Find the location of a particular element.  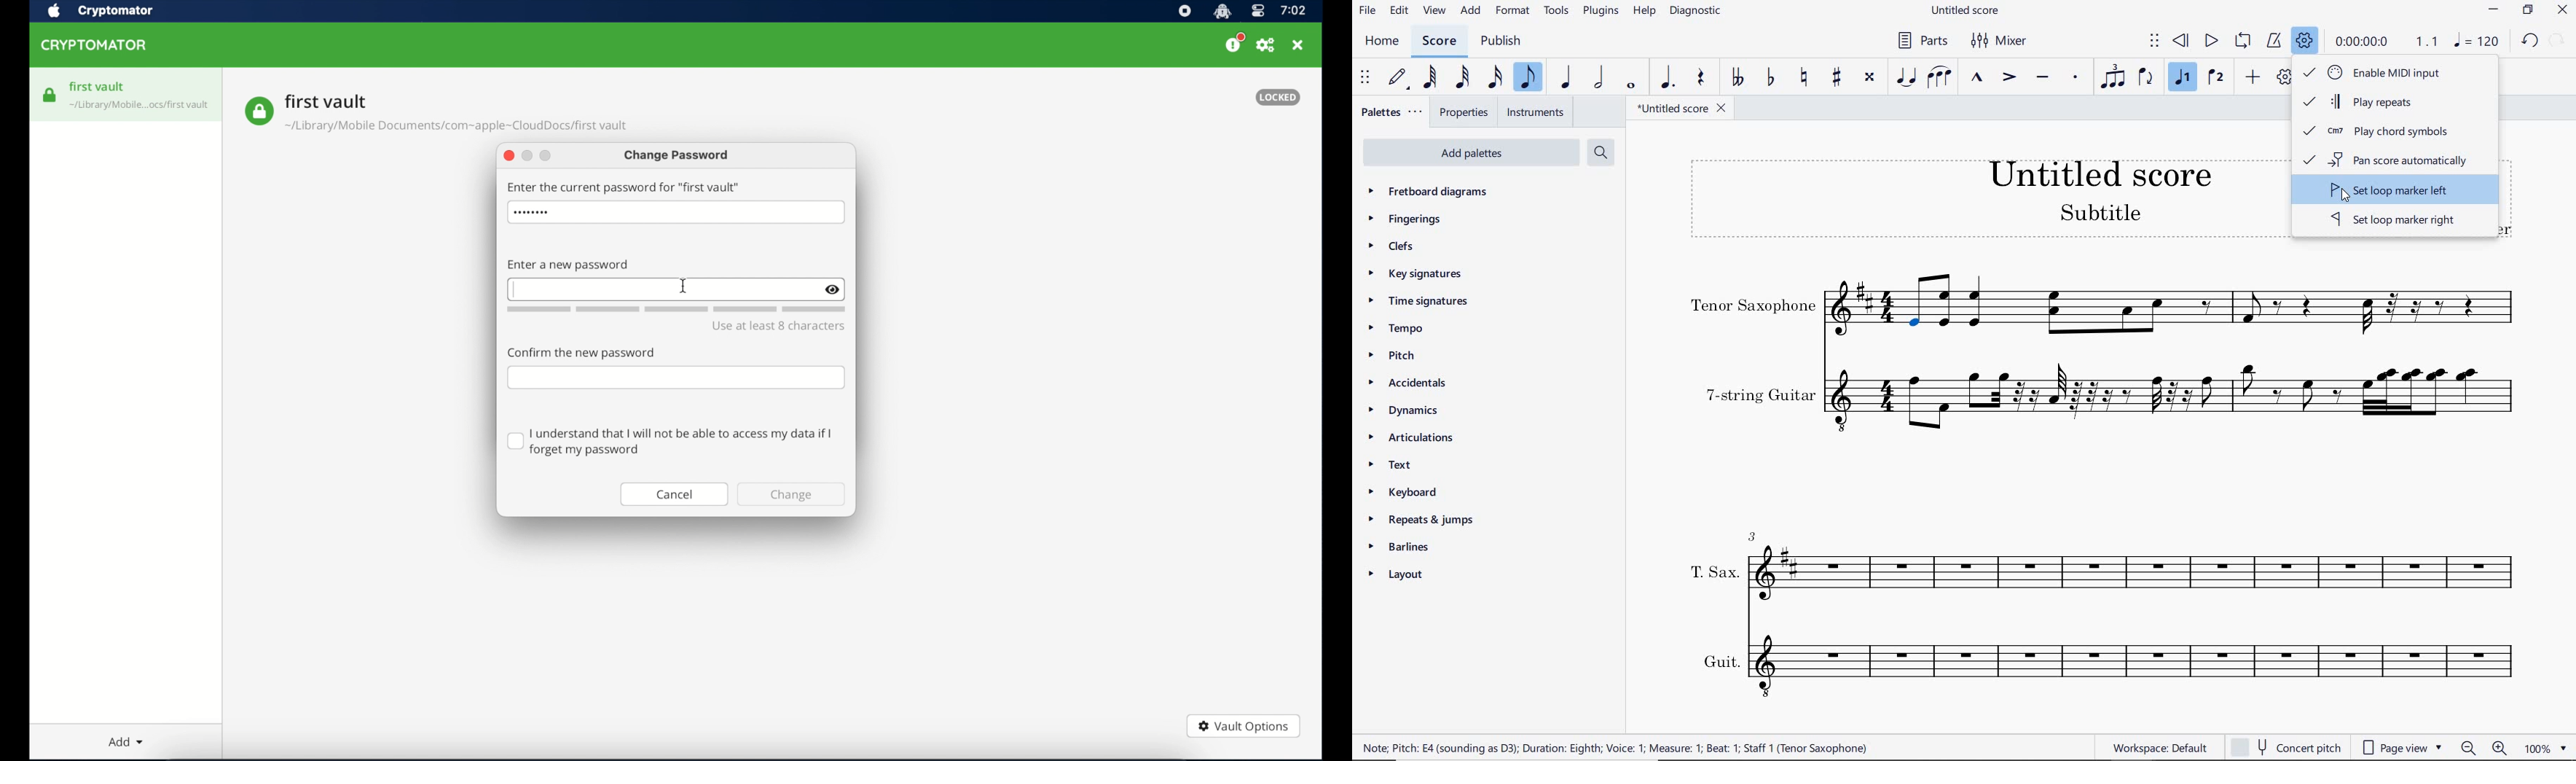

ADD is located at coordinates (2253, 79).